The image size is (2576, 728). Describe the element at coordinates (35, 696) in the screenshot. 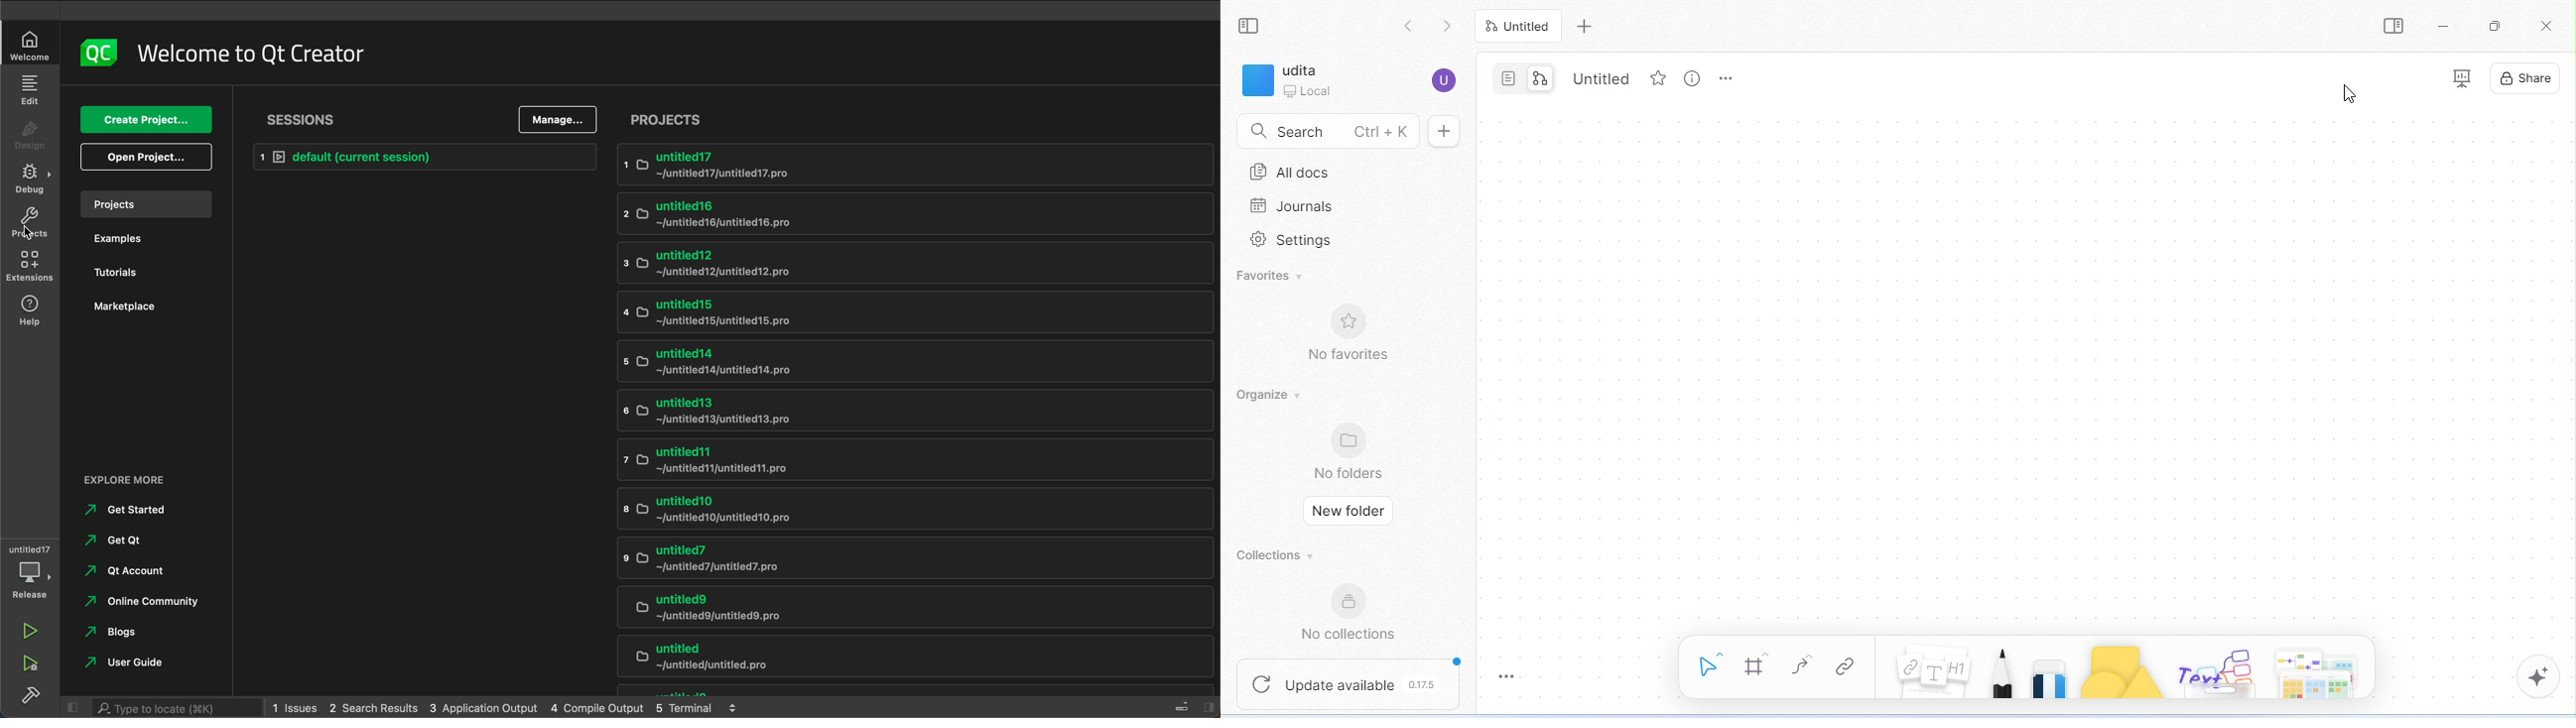

I see `build` at that location.